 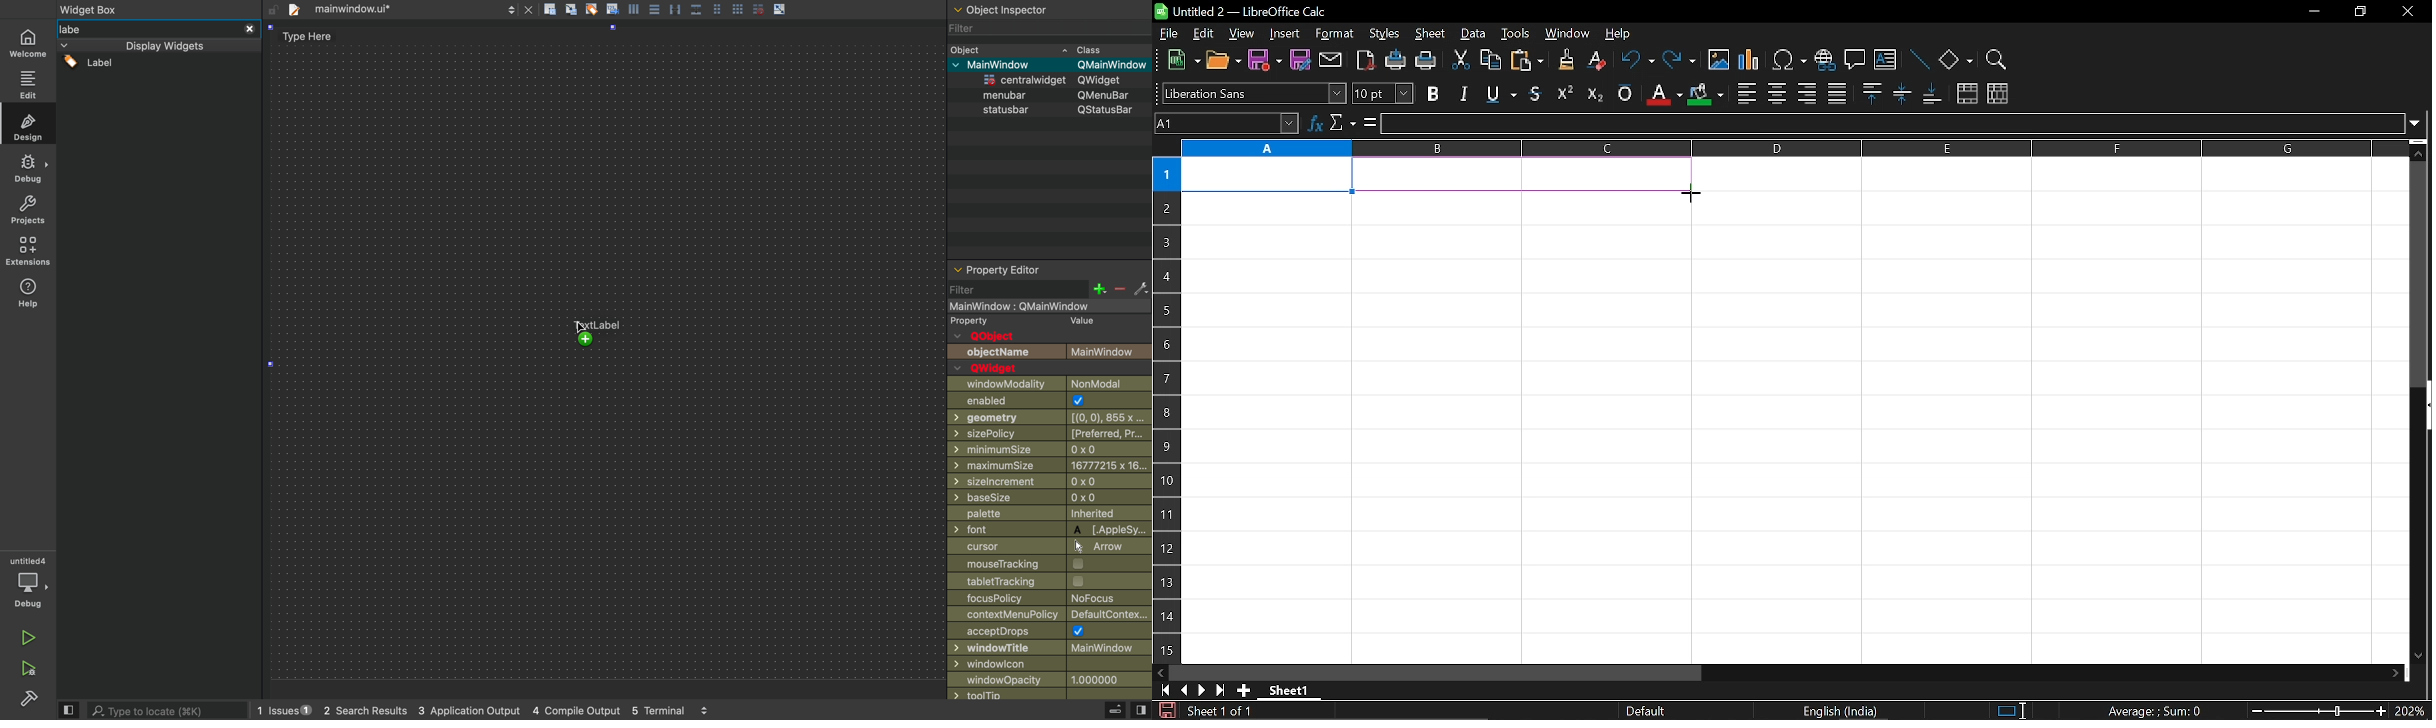 What do you see at coordinates (1182, 690) in the screenshot?
I see `previous sheet` at bounding box center [1182, 690].